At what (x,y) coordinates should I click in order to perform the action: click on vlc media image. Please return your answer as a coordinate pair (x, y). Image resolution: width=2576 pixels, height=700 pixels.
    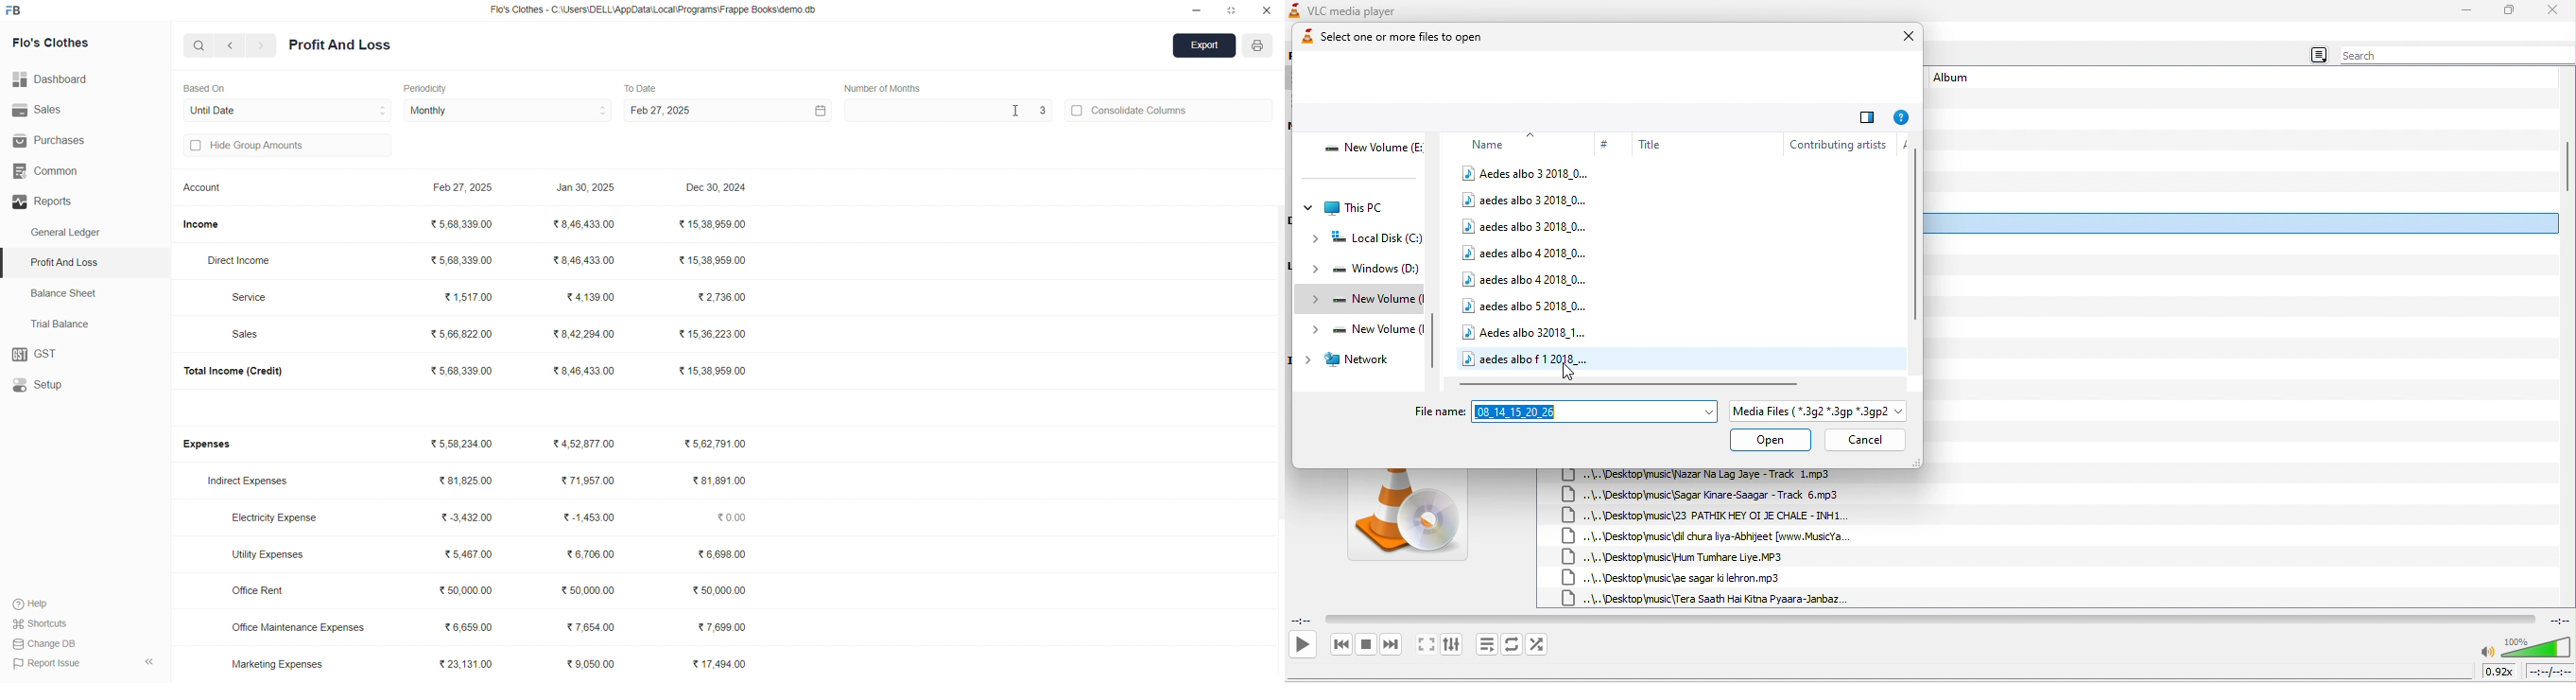
    Looking at the image, I should click on (1407, 520).